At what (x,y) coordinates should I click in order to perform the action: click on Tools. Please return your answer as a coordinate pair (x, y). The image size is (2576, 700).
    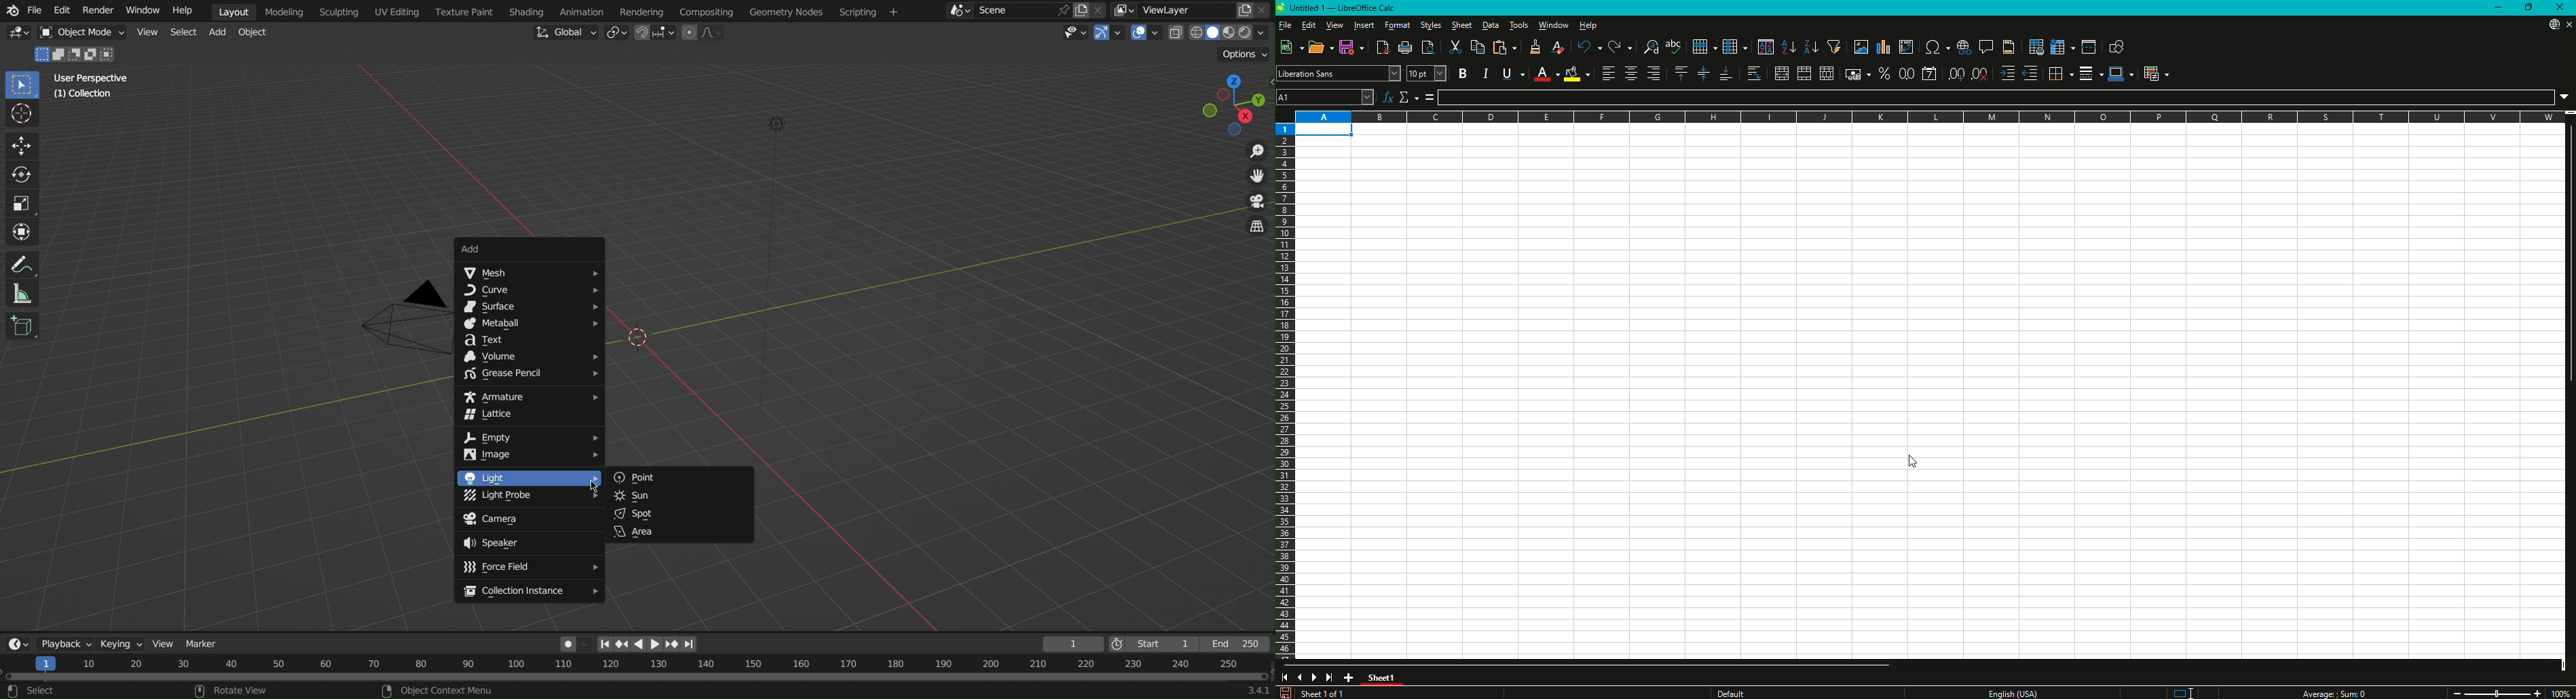
    Looking at the image, I should click on (1519, 24).